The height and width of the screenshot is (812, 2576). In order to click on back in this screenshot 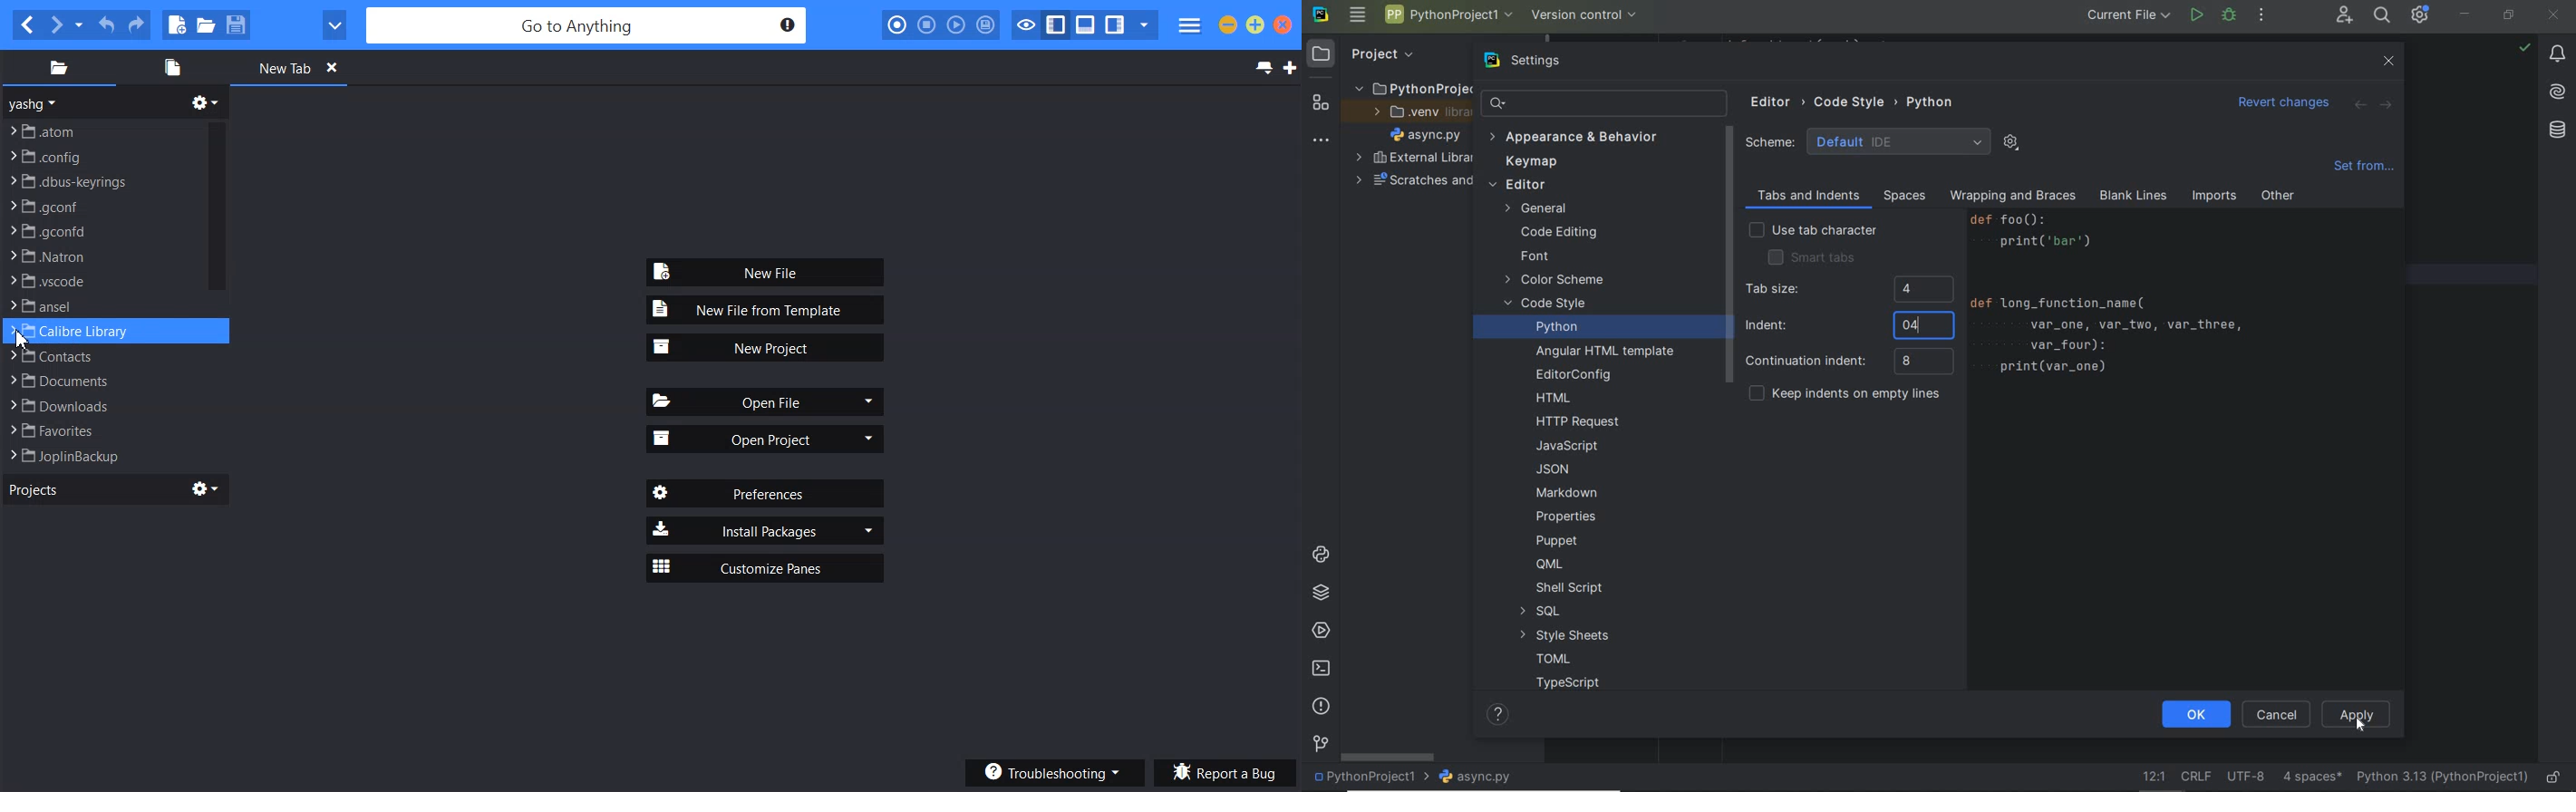, I will do `click(2361, 105)`.